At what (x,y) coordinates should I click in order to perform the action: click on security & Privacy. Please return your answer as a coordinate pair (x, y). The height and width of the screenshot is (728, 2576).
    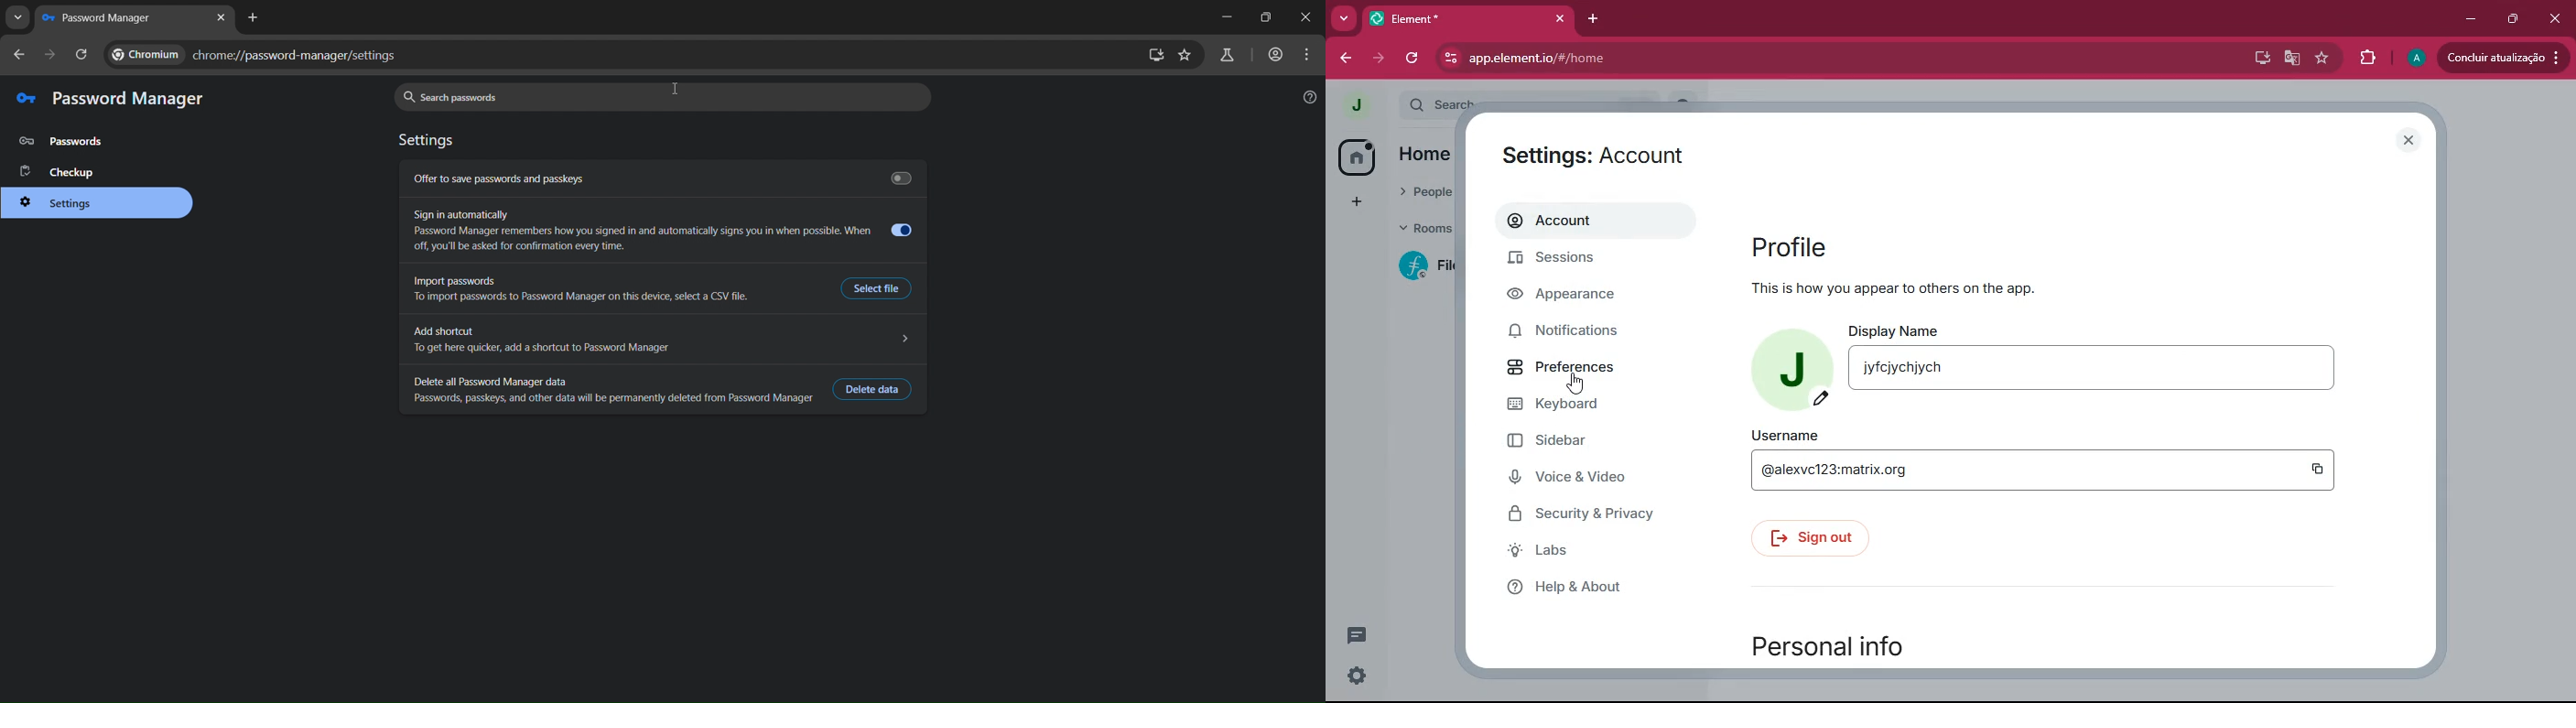
    Looking at the image, I should click on (1590, 514).